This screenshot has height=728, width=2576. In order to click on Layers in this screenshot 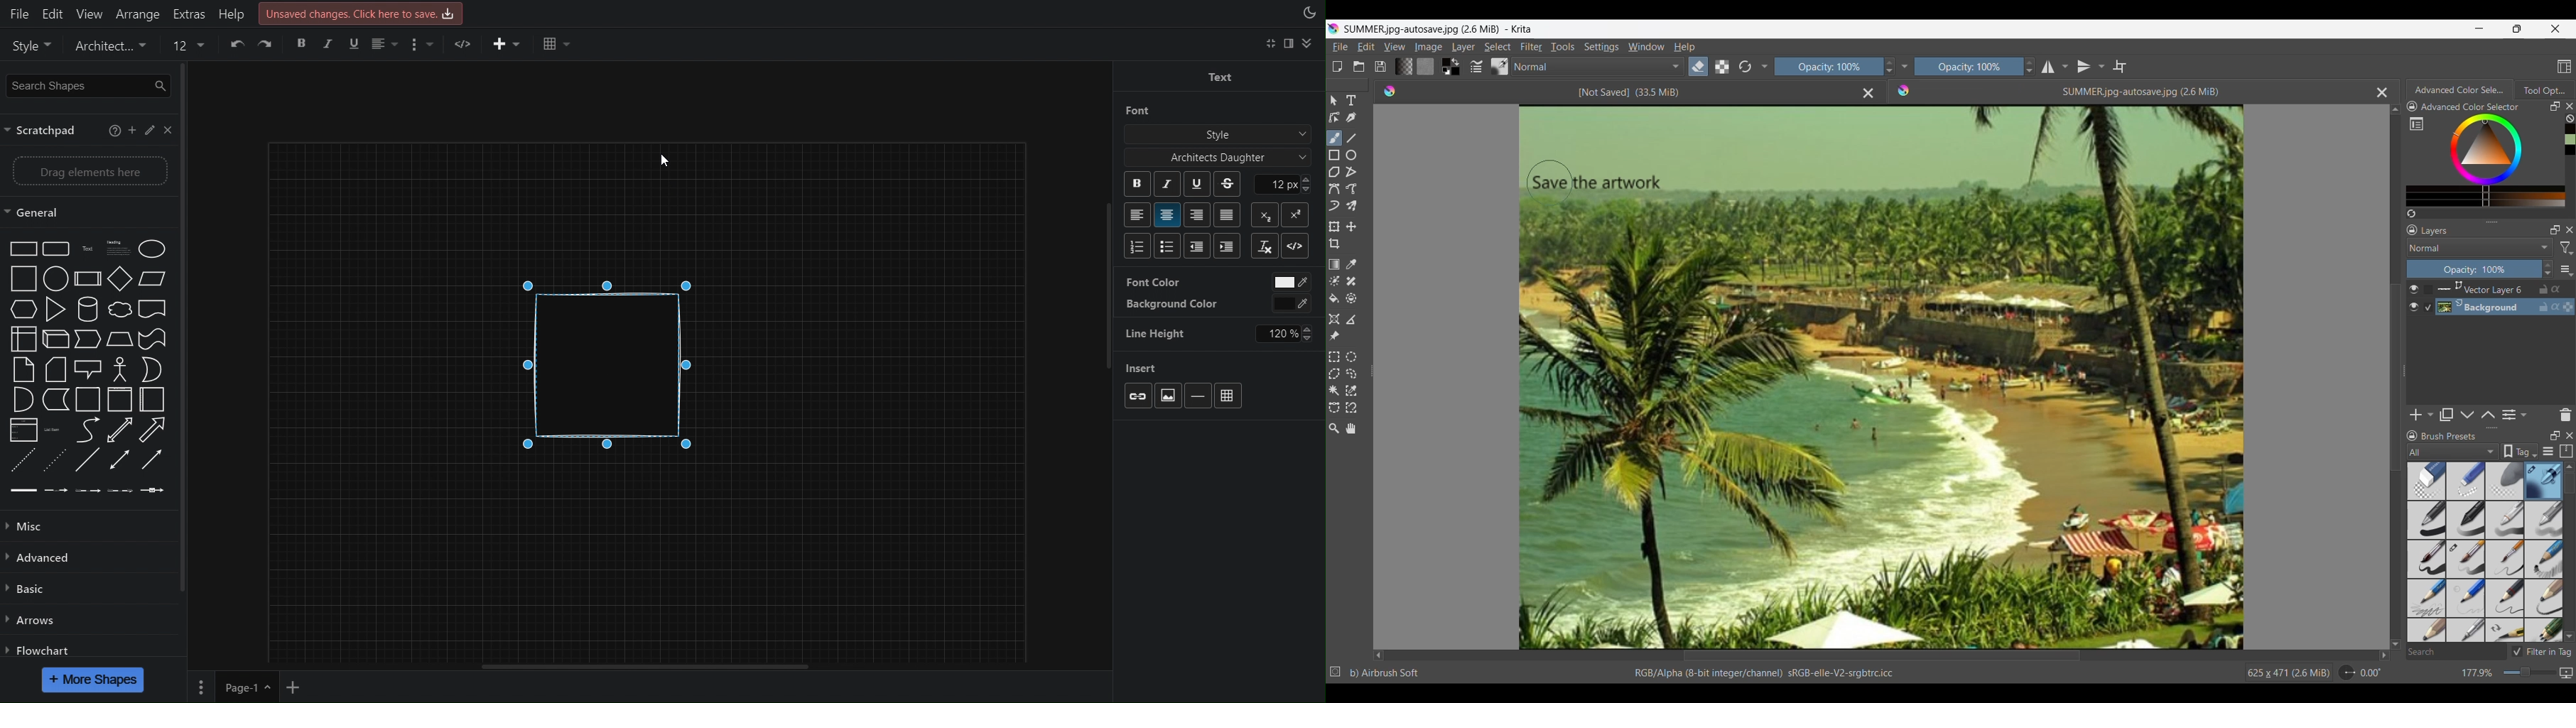, I will do `click(2437, 230)`.